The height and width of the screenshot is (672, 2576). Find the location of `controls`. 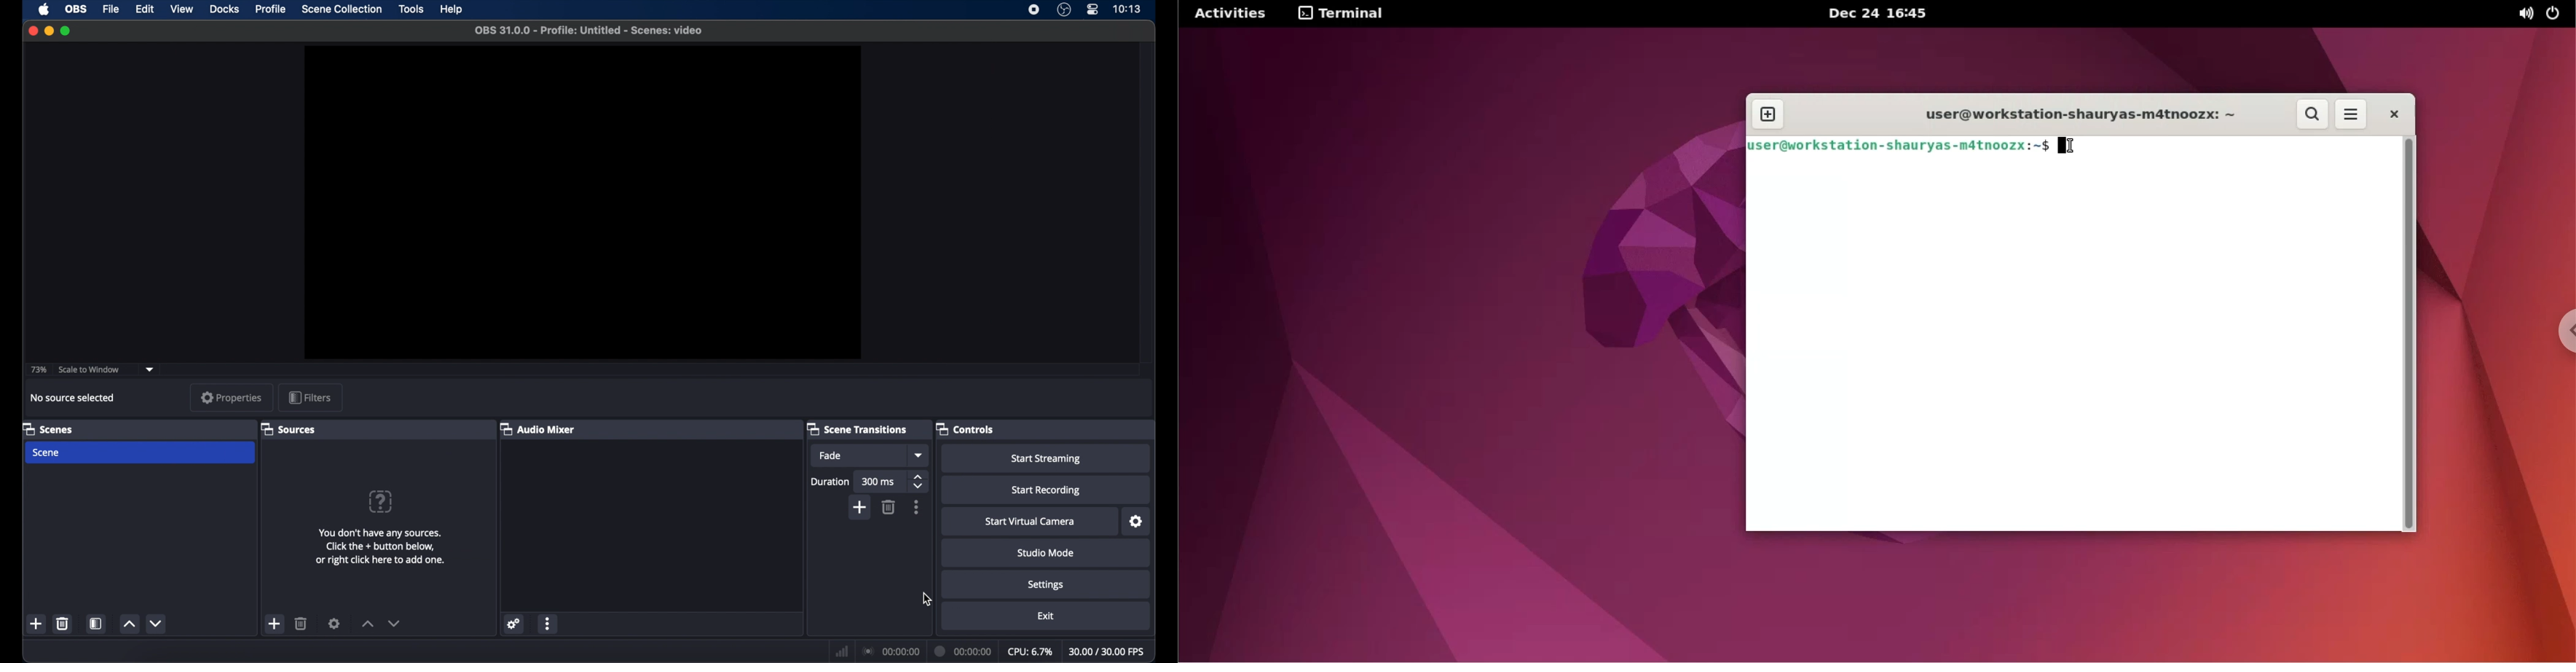

controls is located at coordinates (965, 428).